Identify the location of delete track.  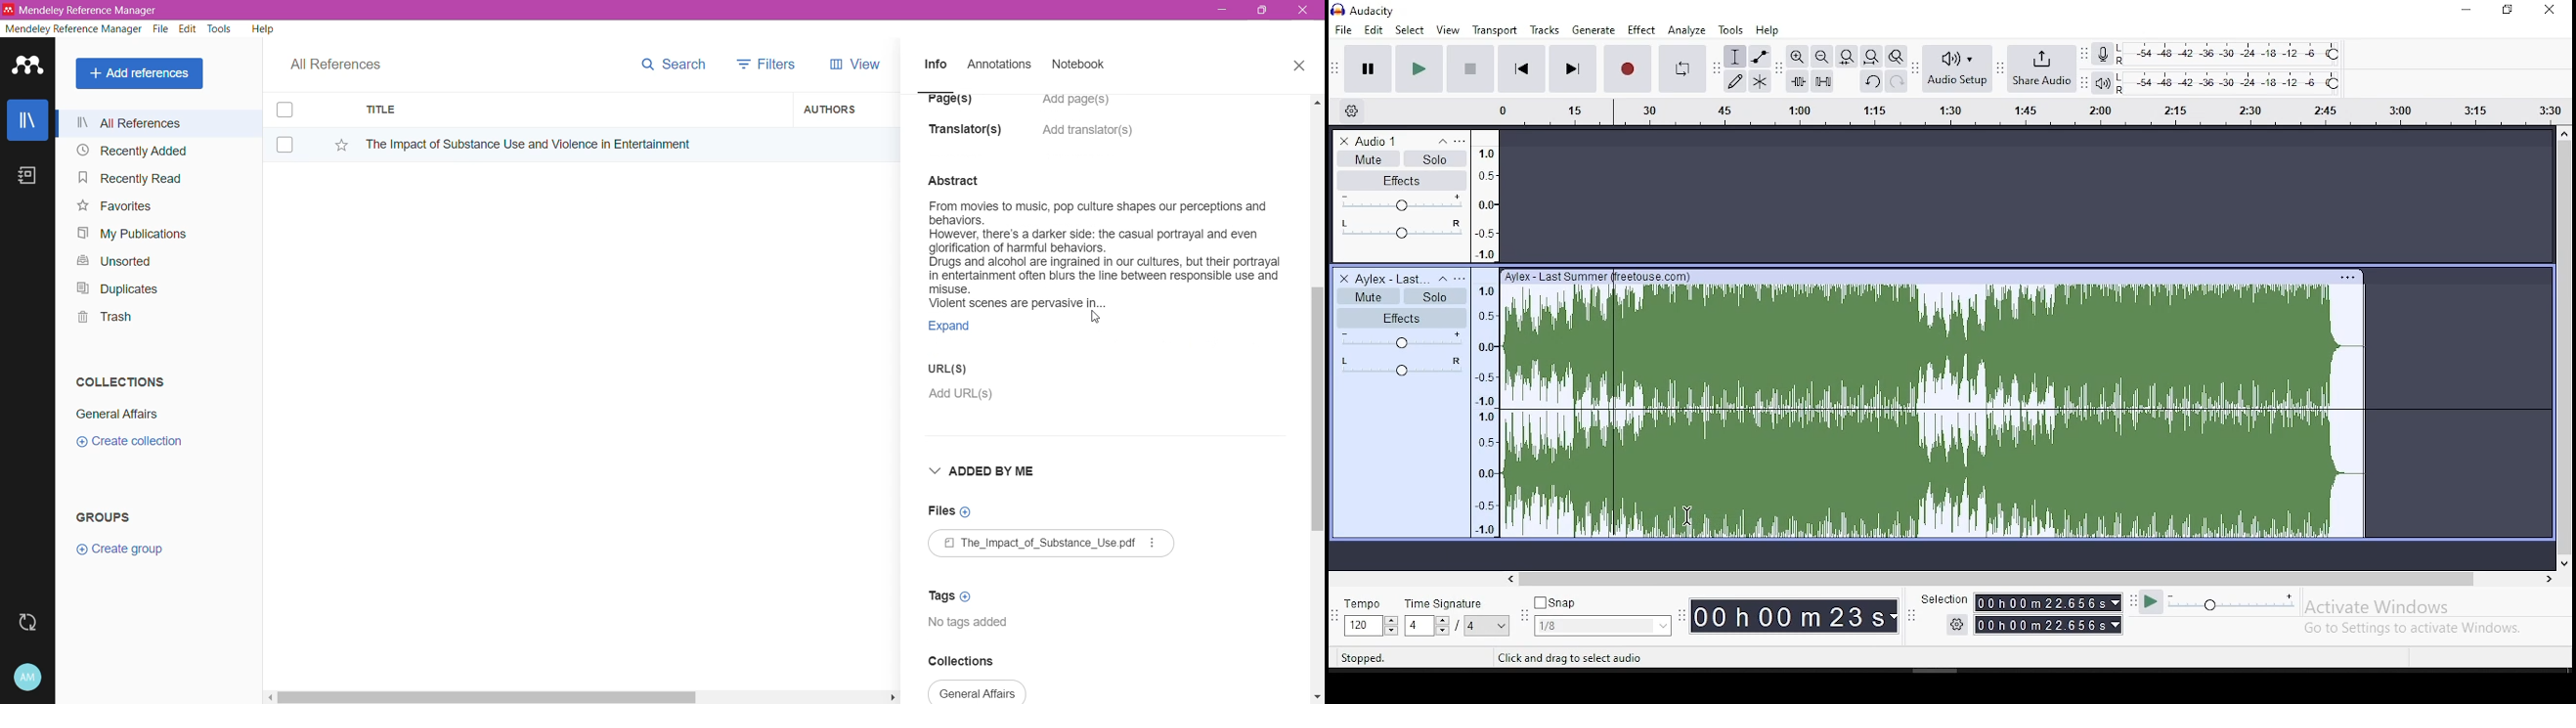
(1344, 142).